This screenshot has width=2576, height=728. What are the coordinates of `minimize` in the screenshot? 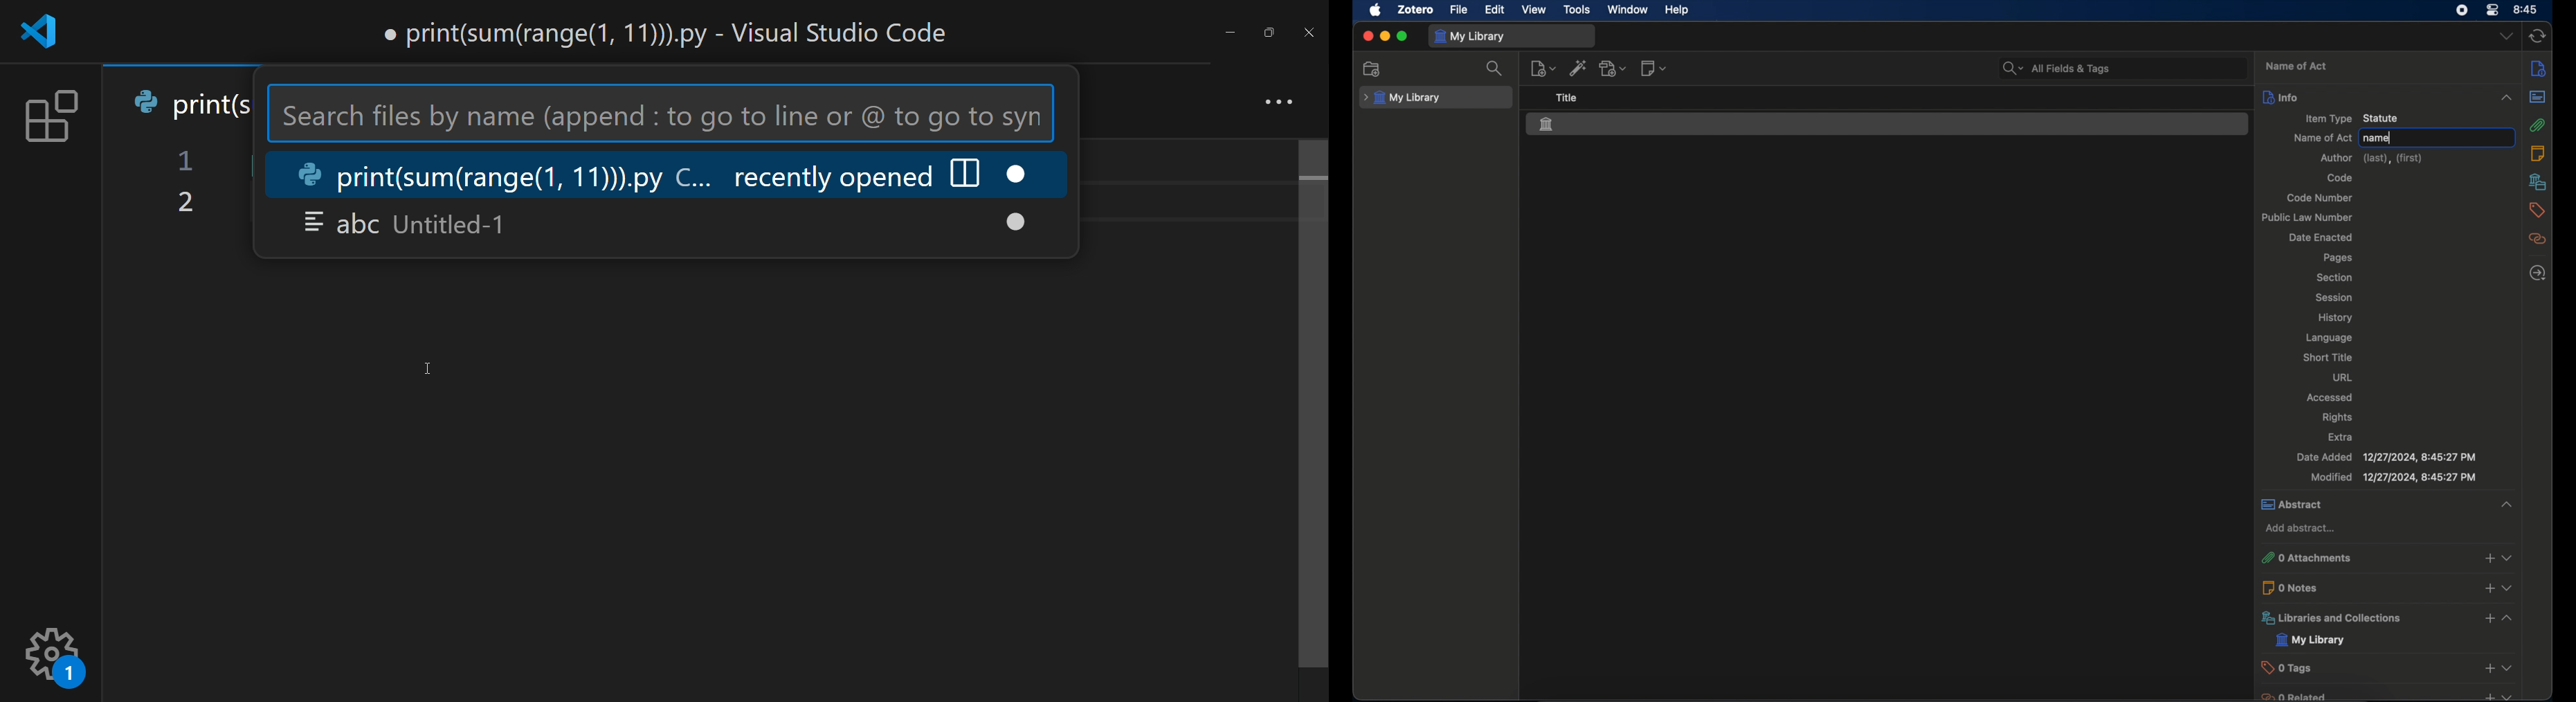 It's located at (1385, 36).